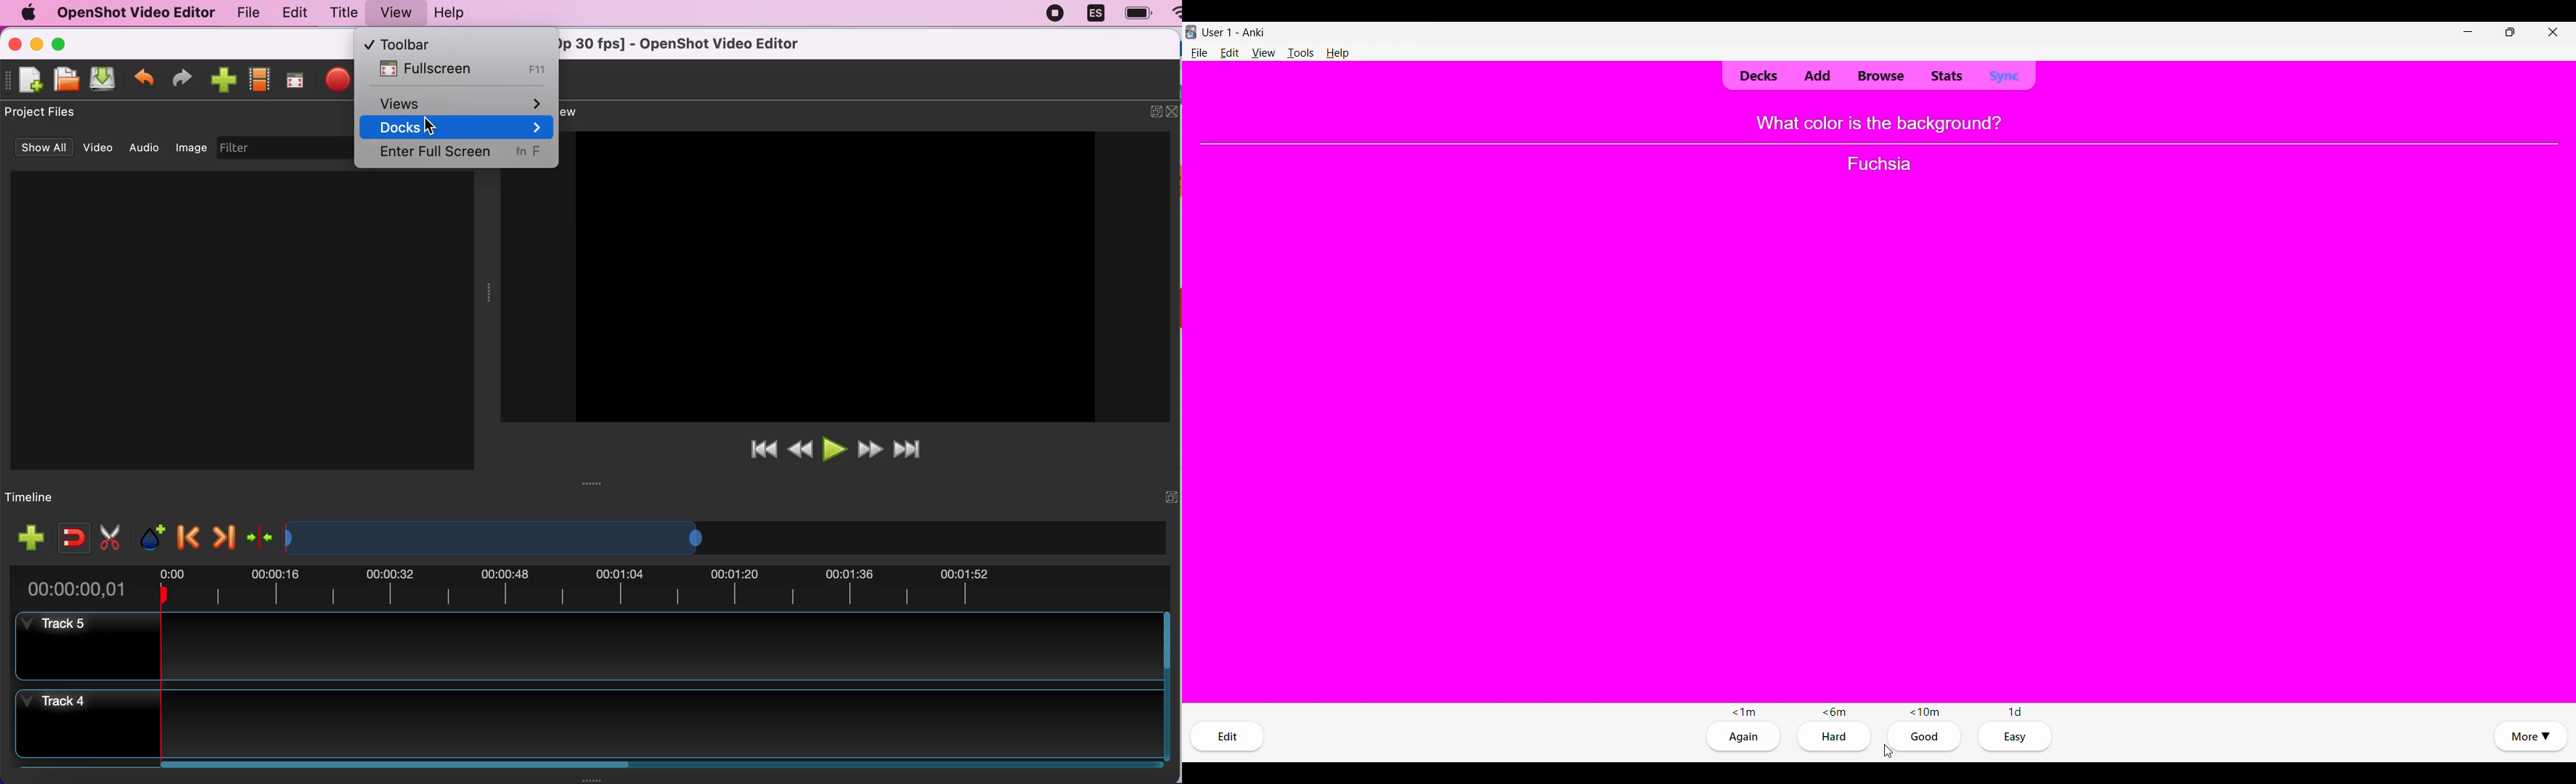  Describe the element at coordinates (1234, 32) in the screenshot. I see `User and software name` at that location.